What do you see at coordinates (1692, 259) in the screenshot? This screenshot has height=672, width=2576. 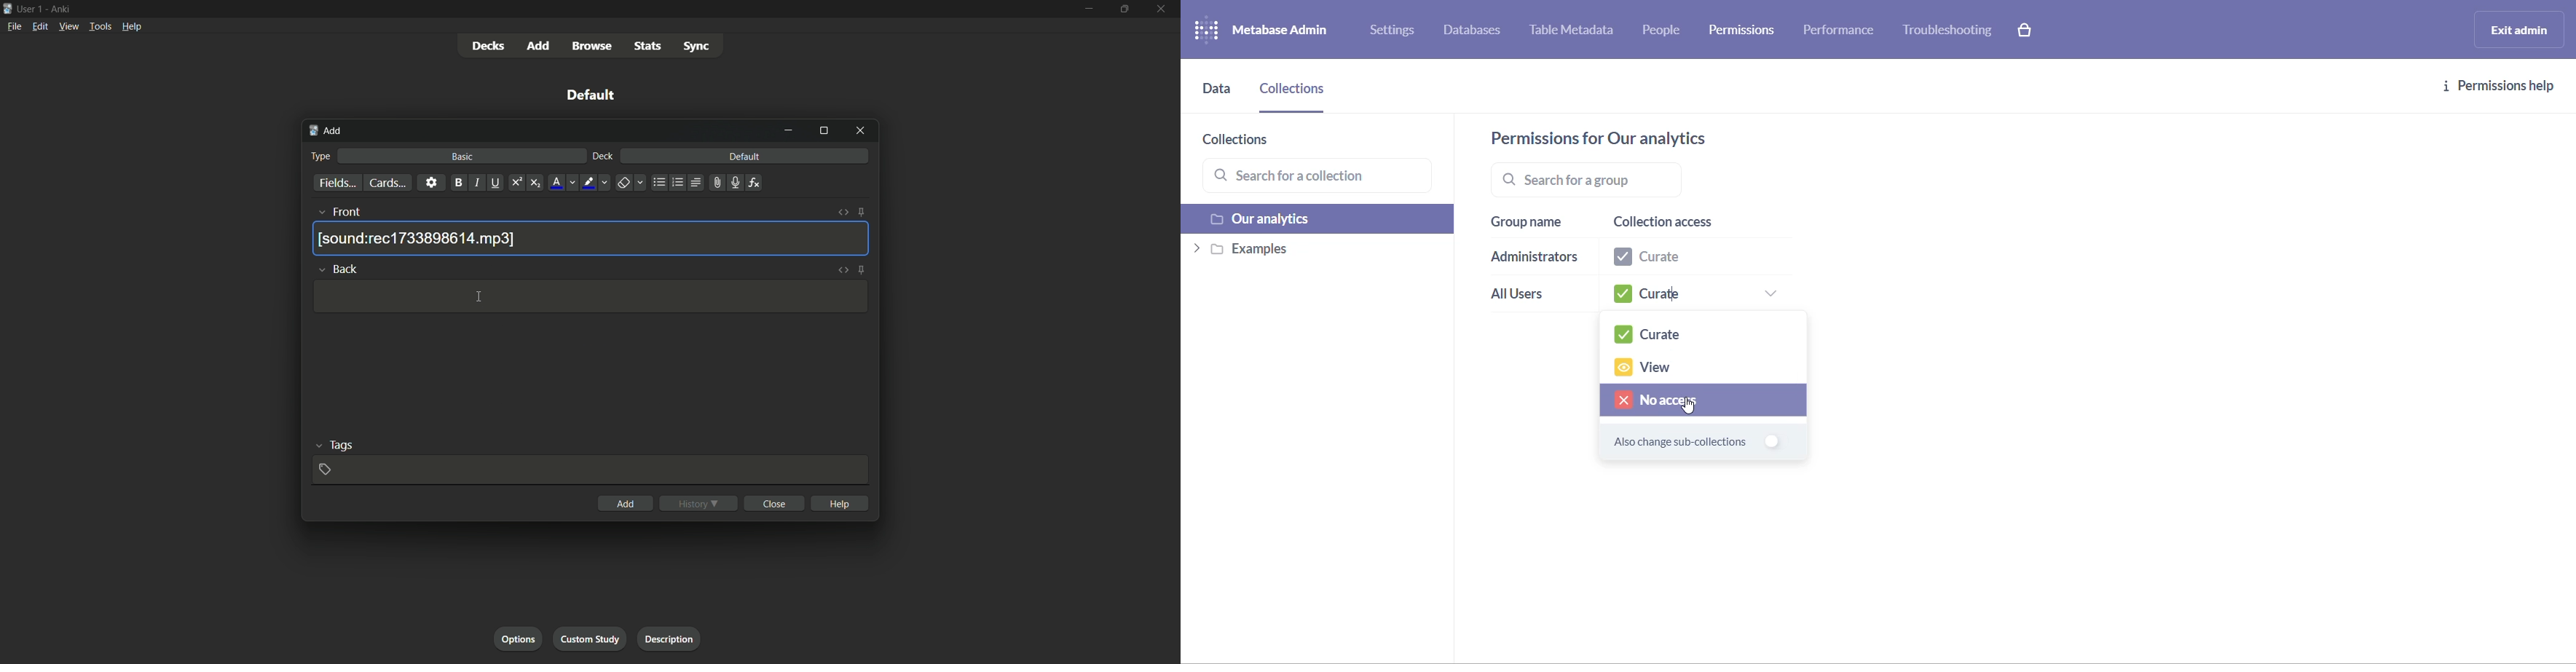 I see `access level` at bounding box center [1692, 259].